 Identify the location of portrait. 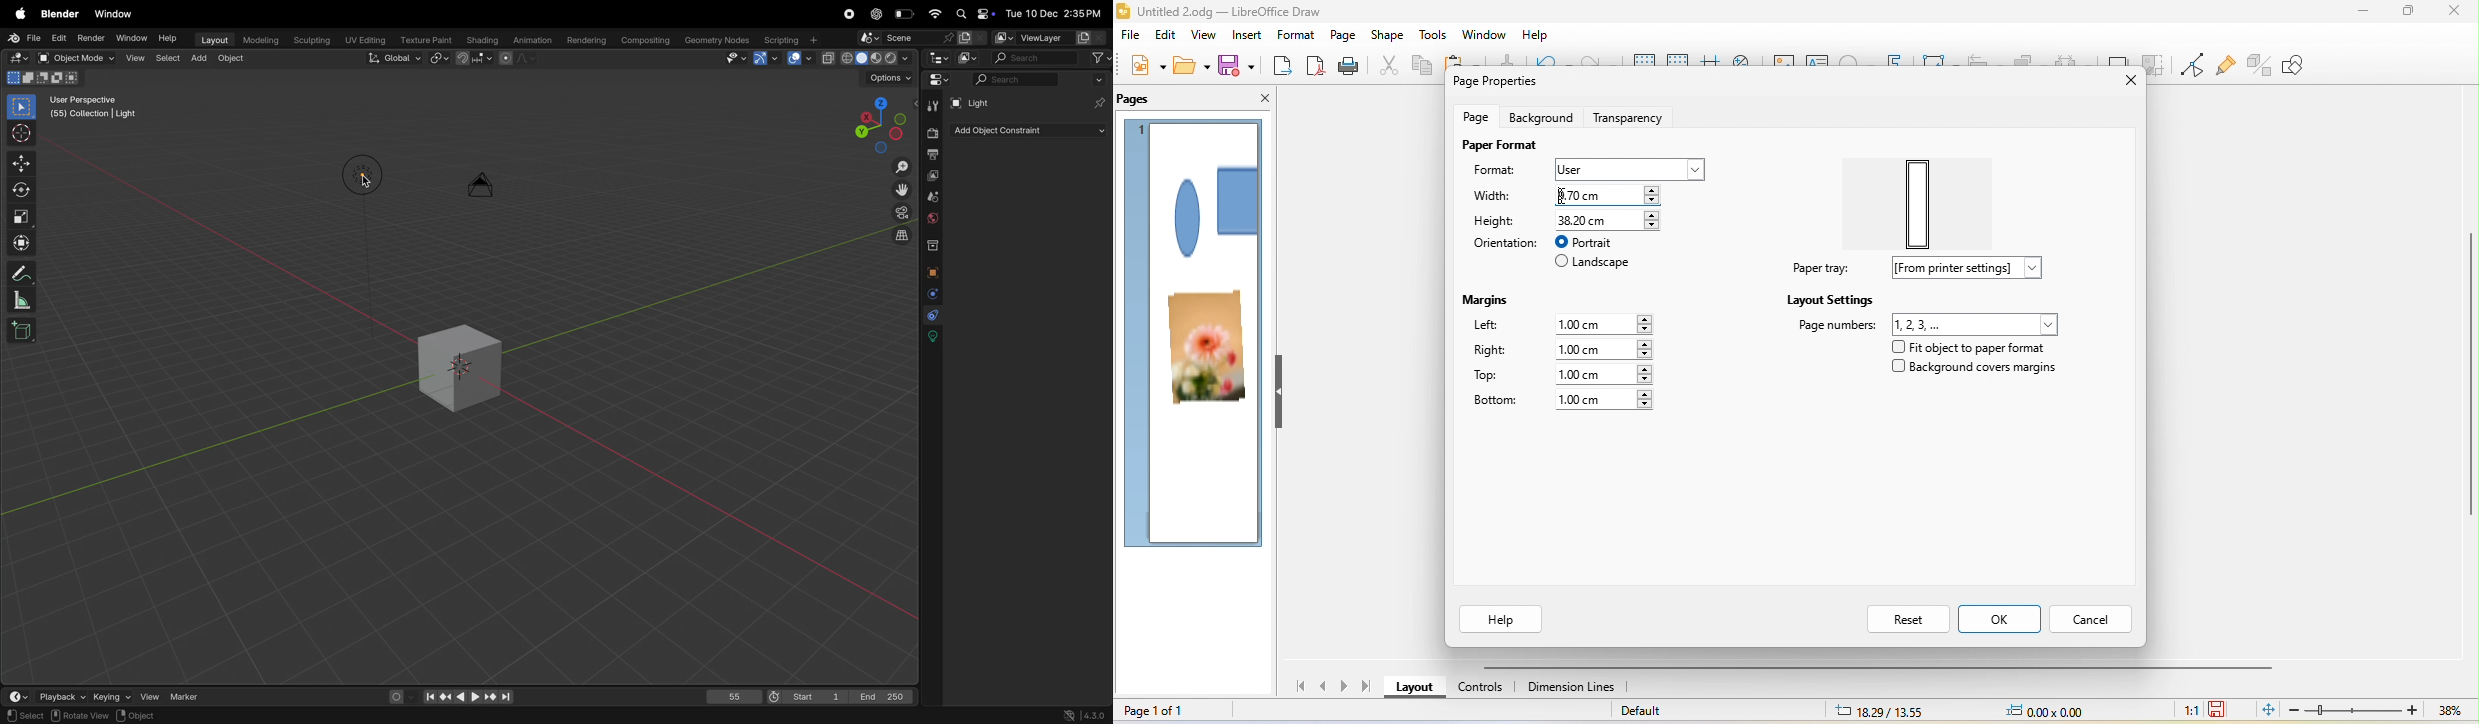
(1592, 241).